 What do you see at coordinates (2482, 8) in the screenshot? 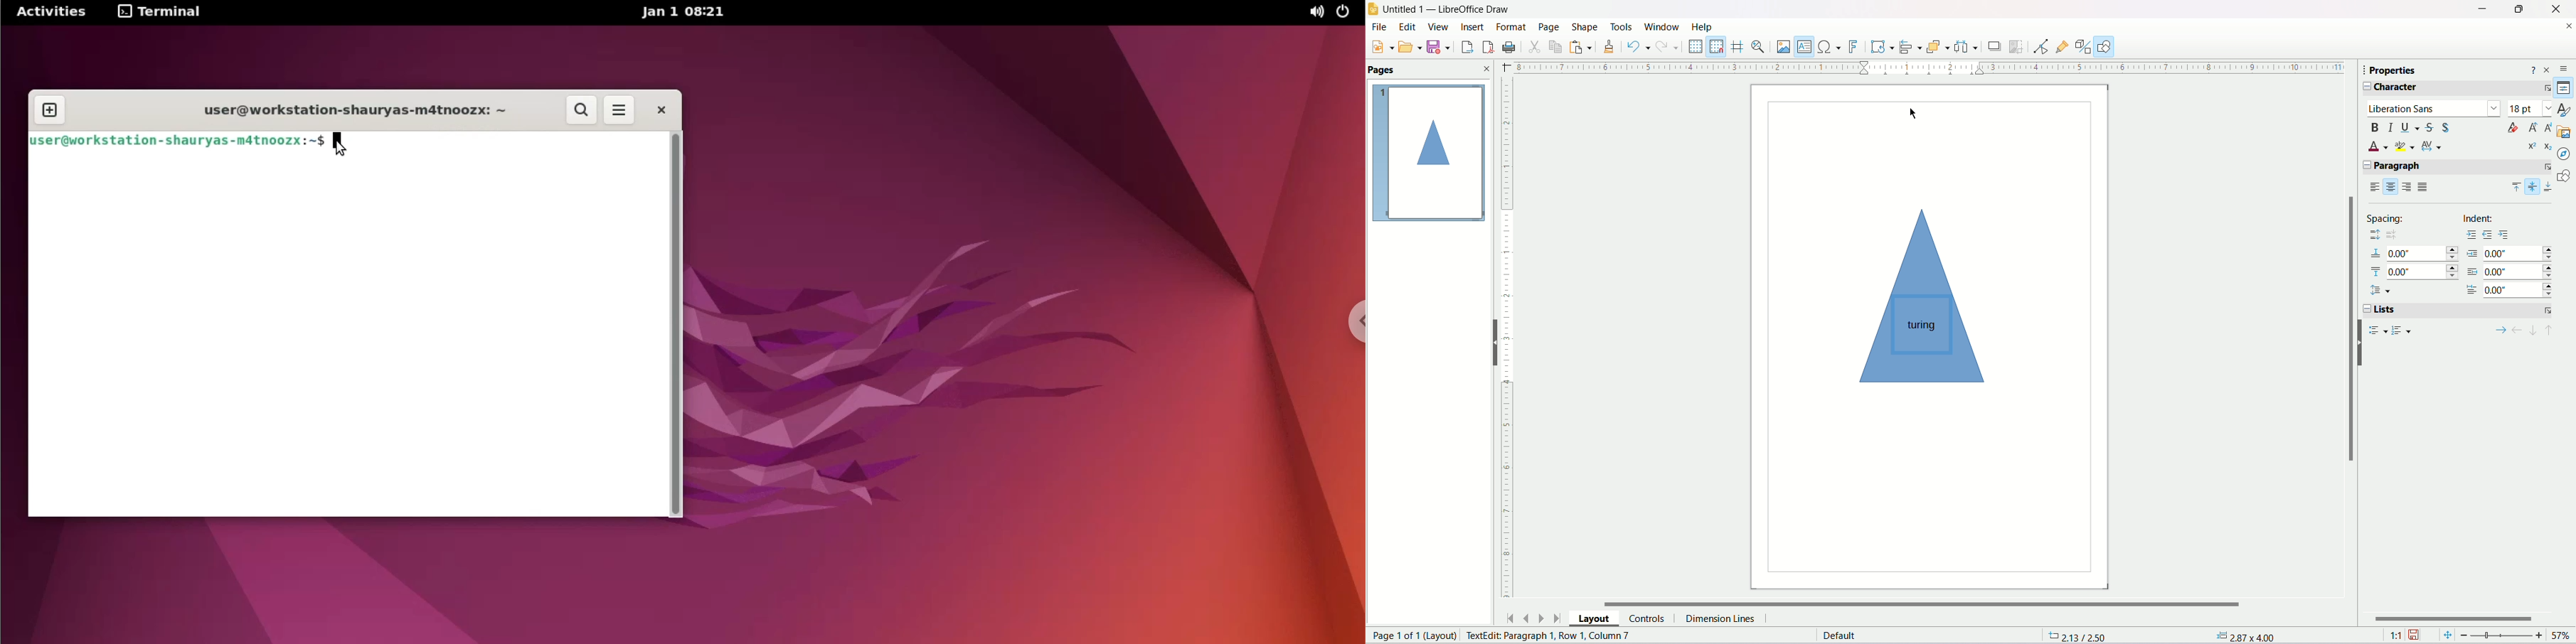
I see `Minimize` at bounding box center [2482, 8].